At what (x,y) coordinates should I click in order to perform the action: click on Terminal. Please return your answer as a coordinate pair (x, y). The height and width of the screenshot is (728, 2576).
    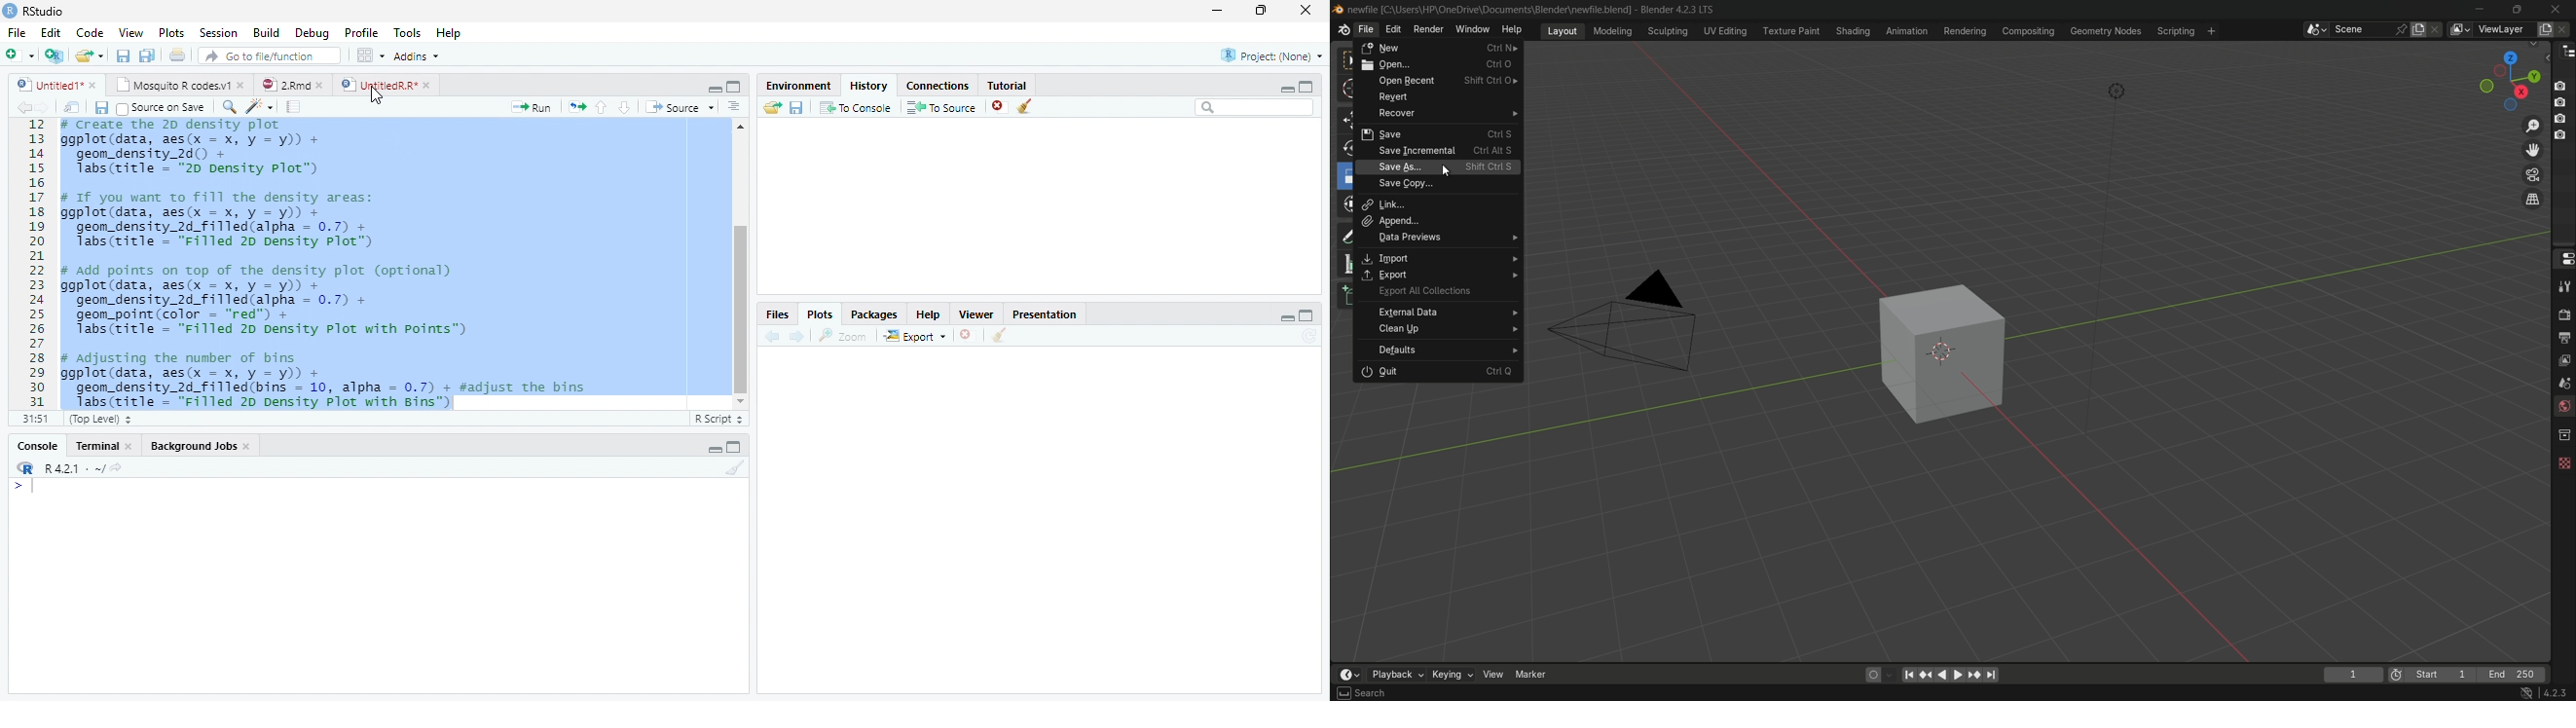
    Looking at the image, I should click on (96, 446).